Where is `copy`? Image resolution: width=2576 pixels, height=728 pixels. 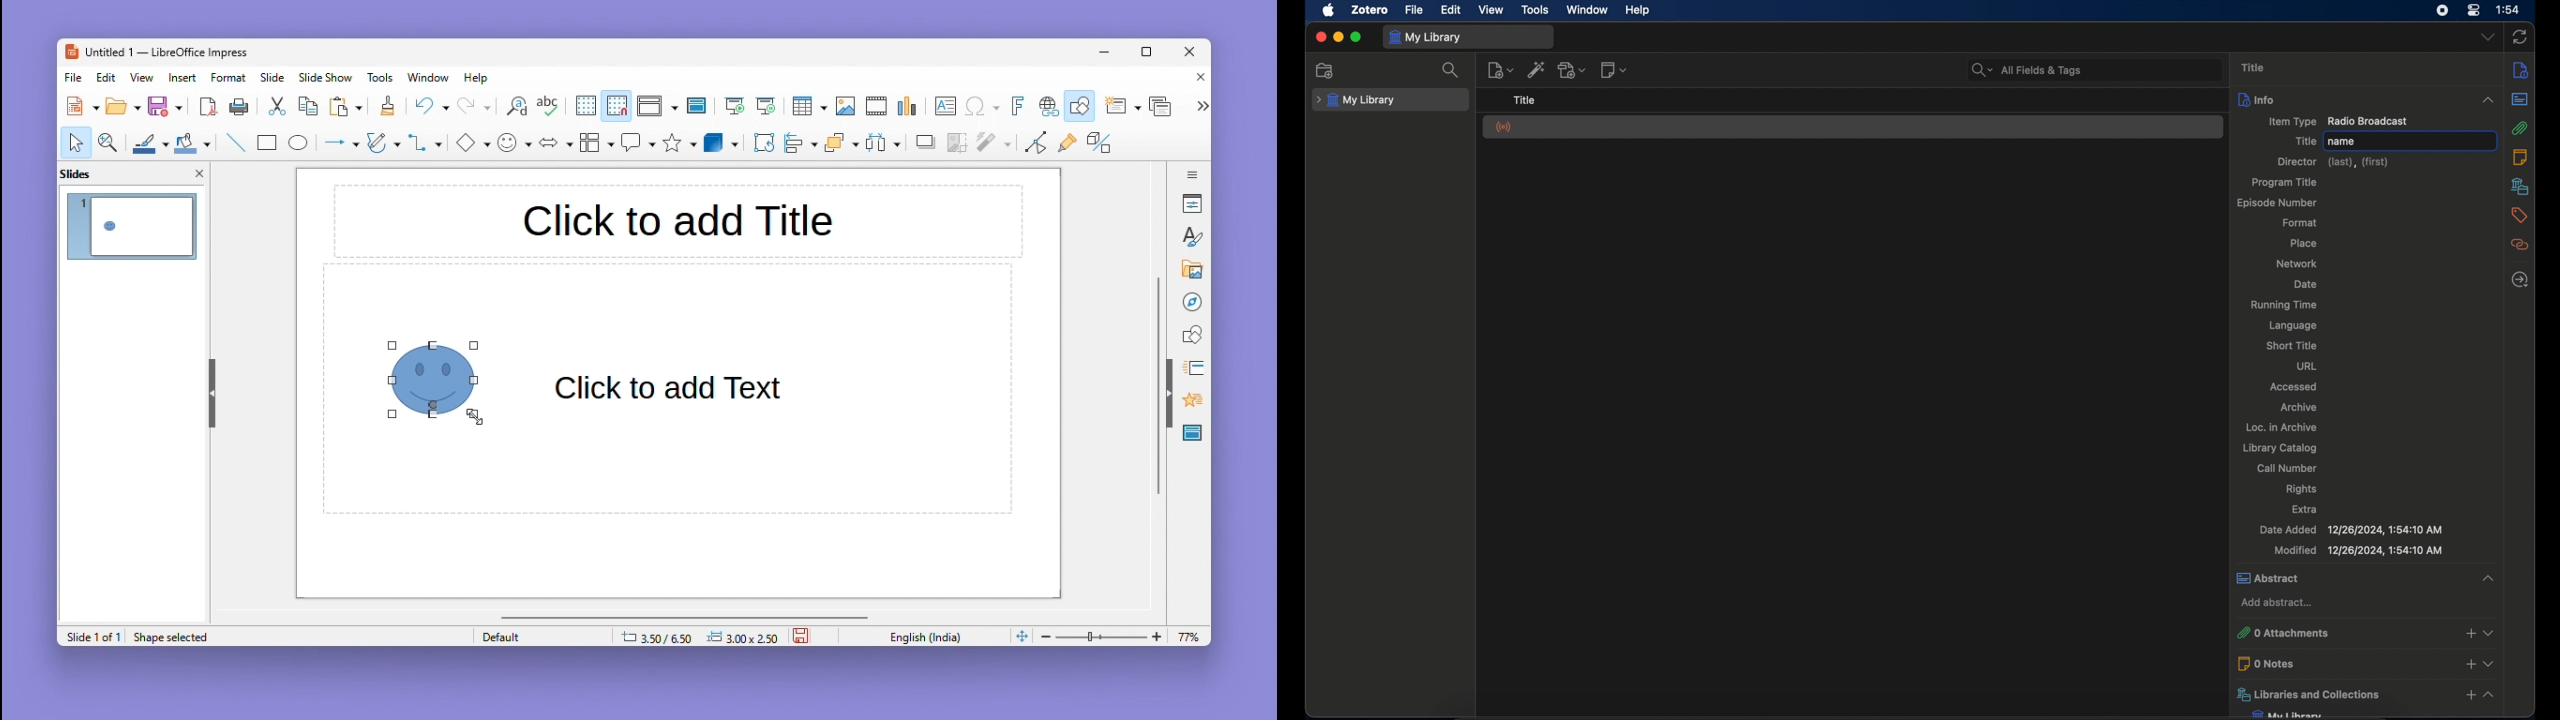 copy is located at coordinates (308, 107).